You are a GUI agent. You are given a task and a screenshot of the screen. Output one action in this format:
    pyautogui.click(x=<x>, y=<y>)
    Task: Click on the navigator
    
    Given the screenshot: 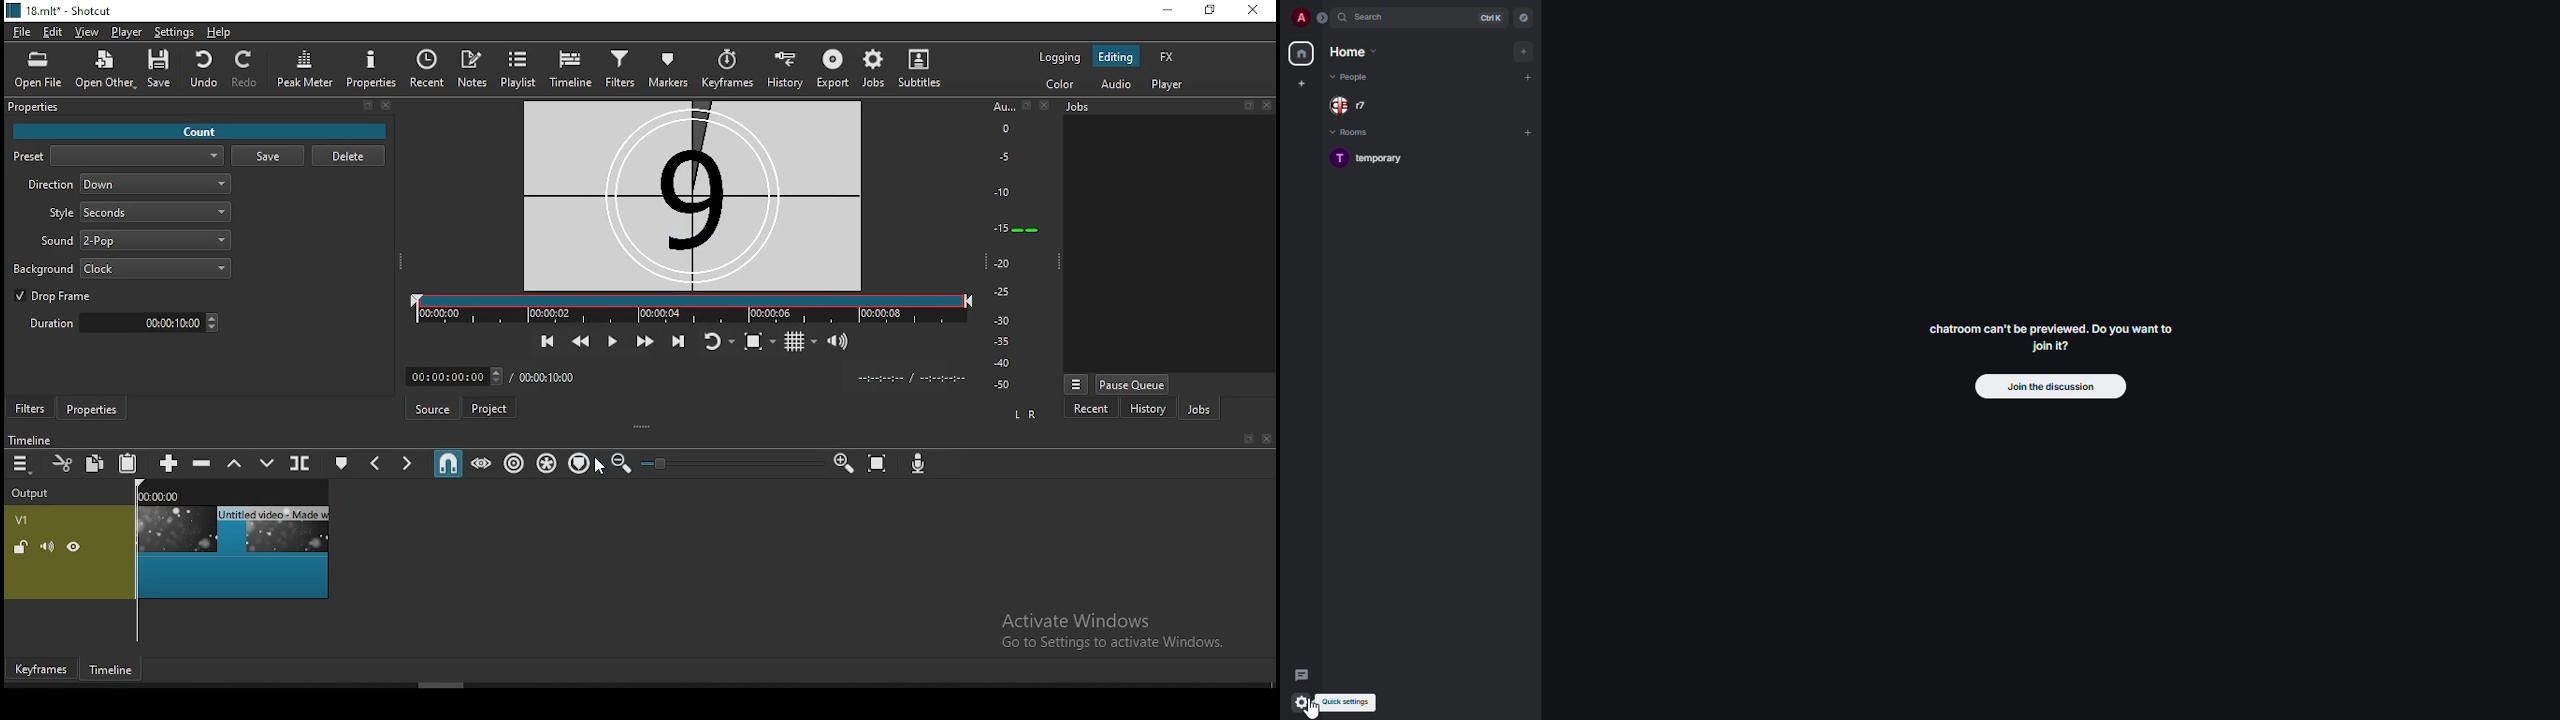 What is the action you would take?
    pyautogui.click(x=1523, y=17)
    